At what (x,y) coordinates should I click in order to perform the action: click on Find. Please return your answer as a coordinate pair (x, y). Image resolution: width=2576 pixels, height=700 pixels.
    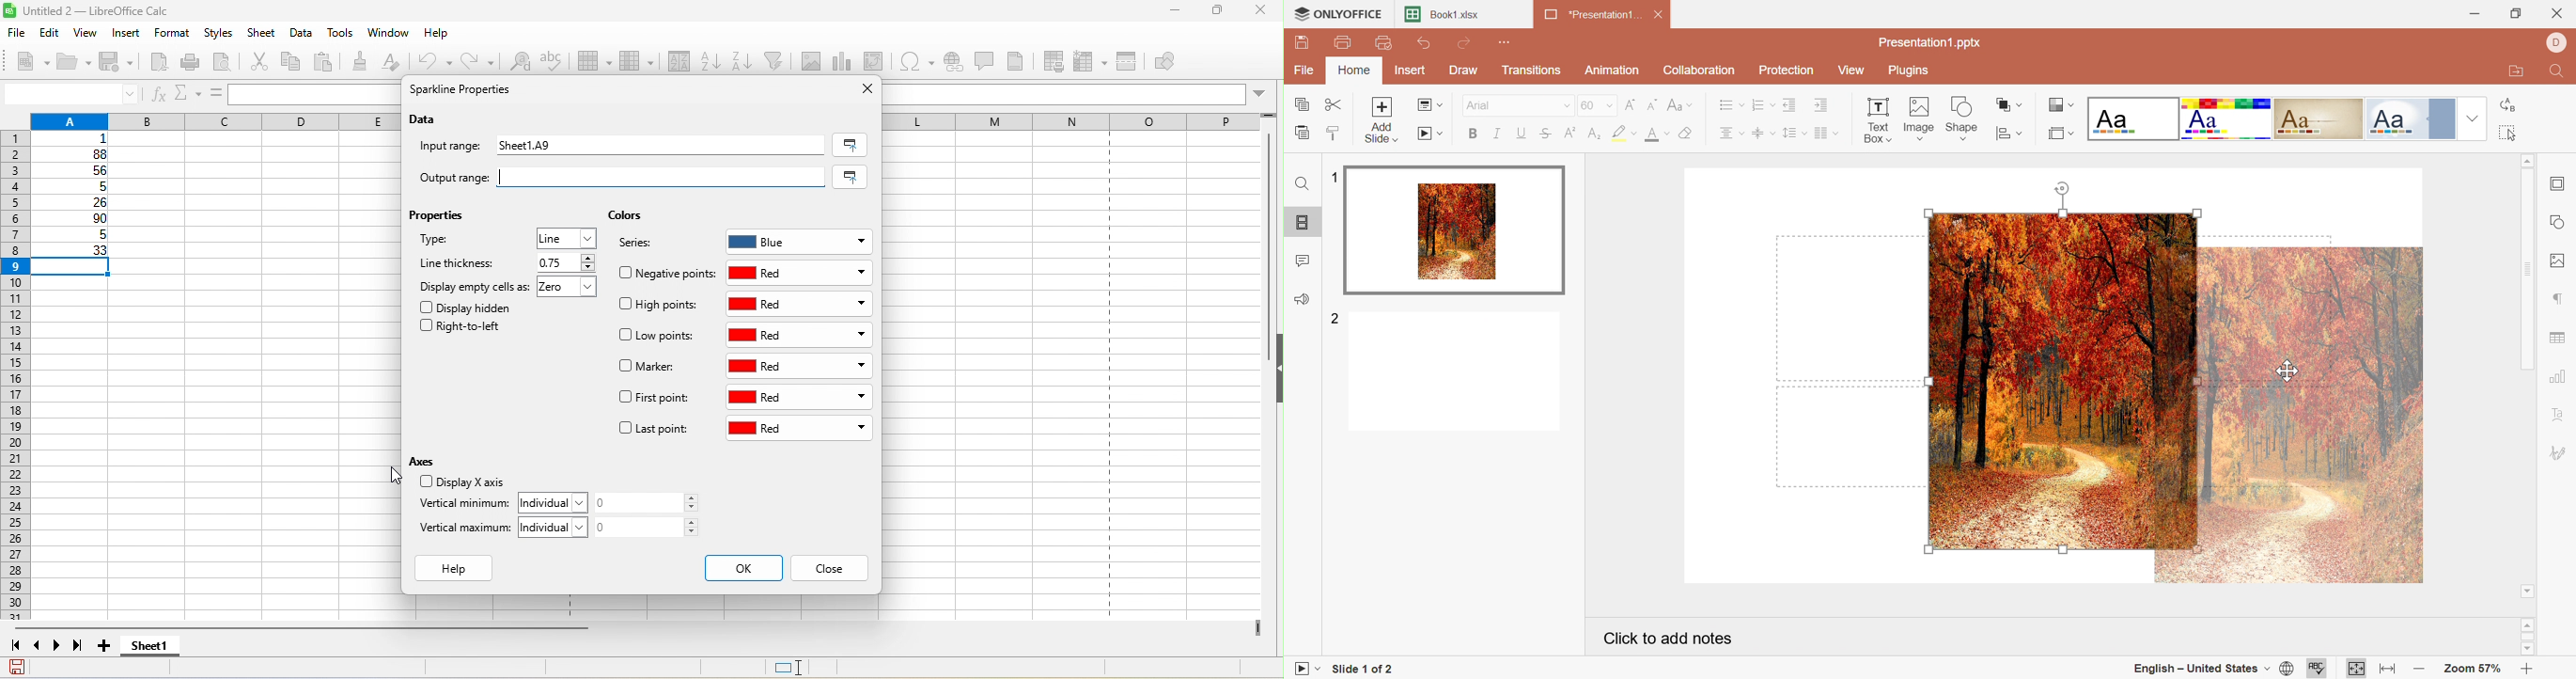
    Looking at the image, I should click on (2557, 75).